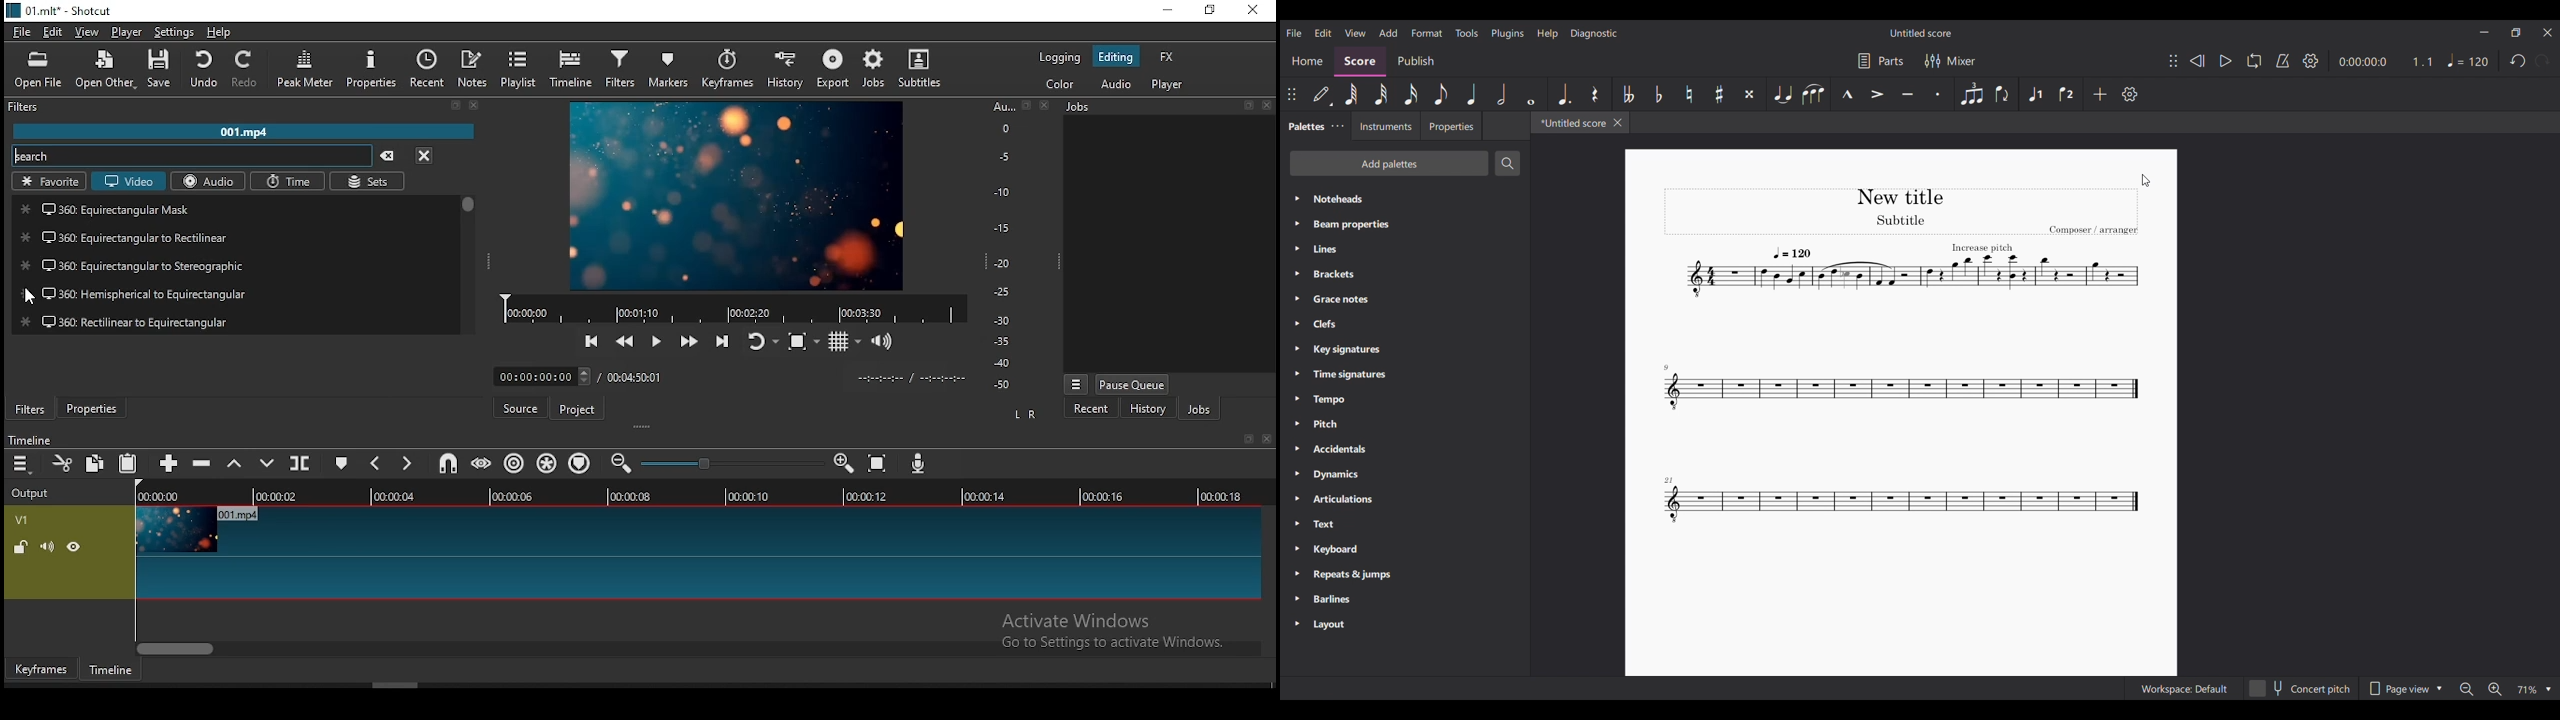  What do you see at coordinates (998, 248) in the screenshot?
I see `y axis` at bounding box center [998, 248].